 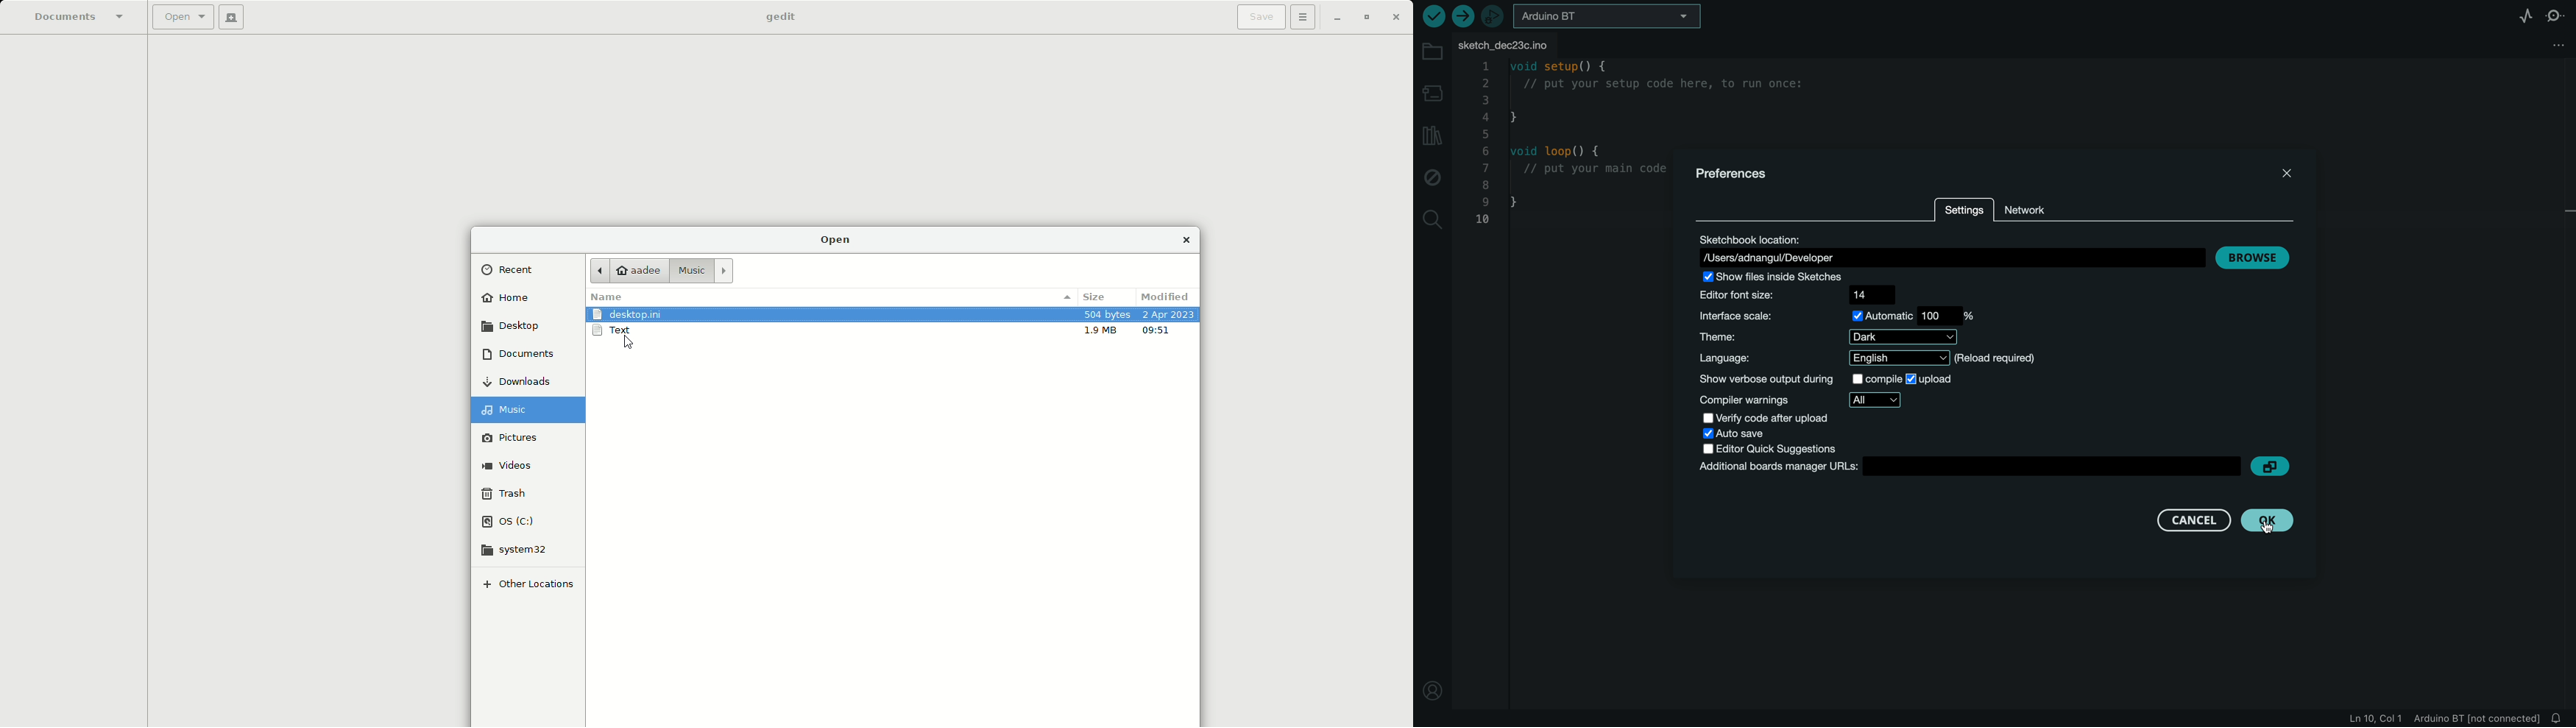 What do you see at coordinates (1562, 141) in the screenshot?
I see `code` at bounding box center [1562, 141].